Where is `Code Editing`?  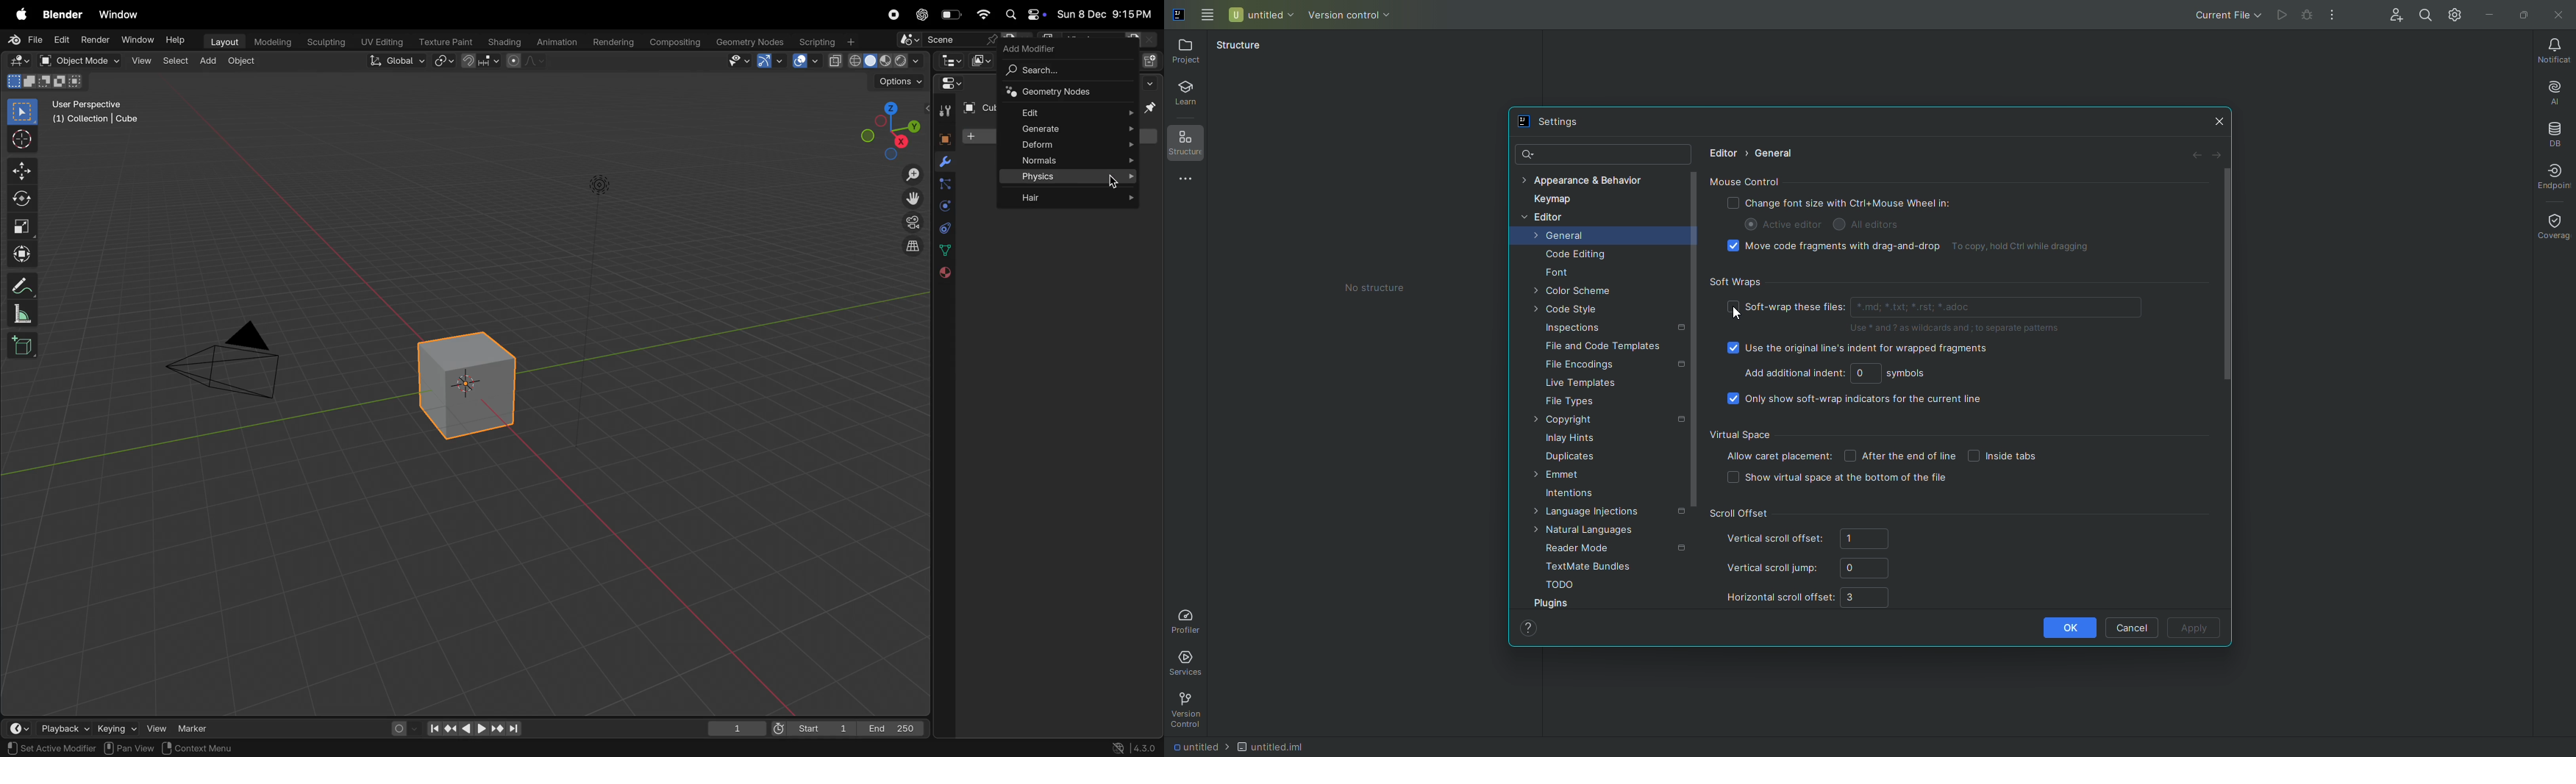
Code Editing is located at coordinates (1577, 255).